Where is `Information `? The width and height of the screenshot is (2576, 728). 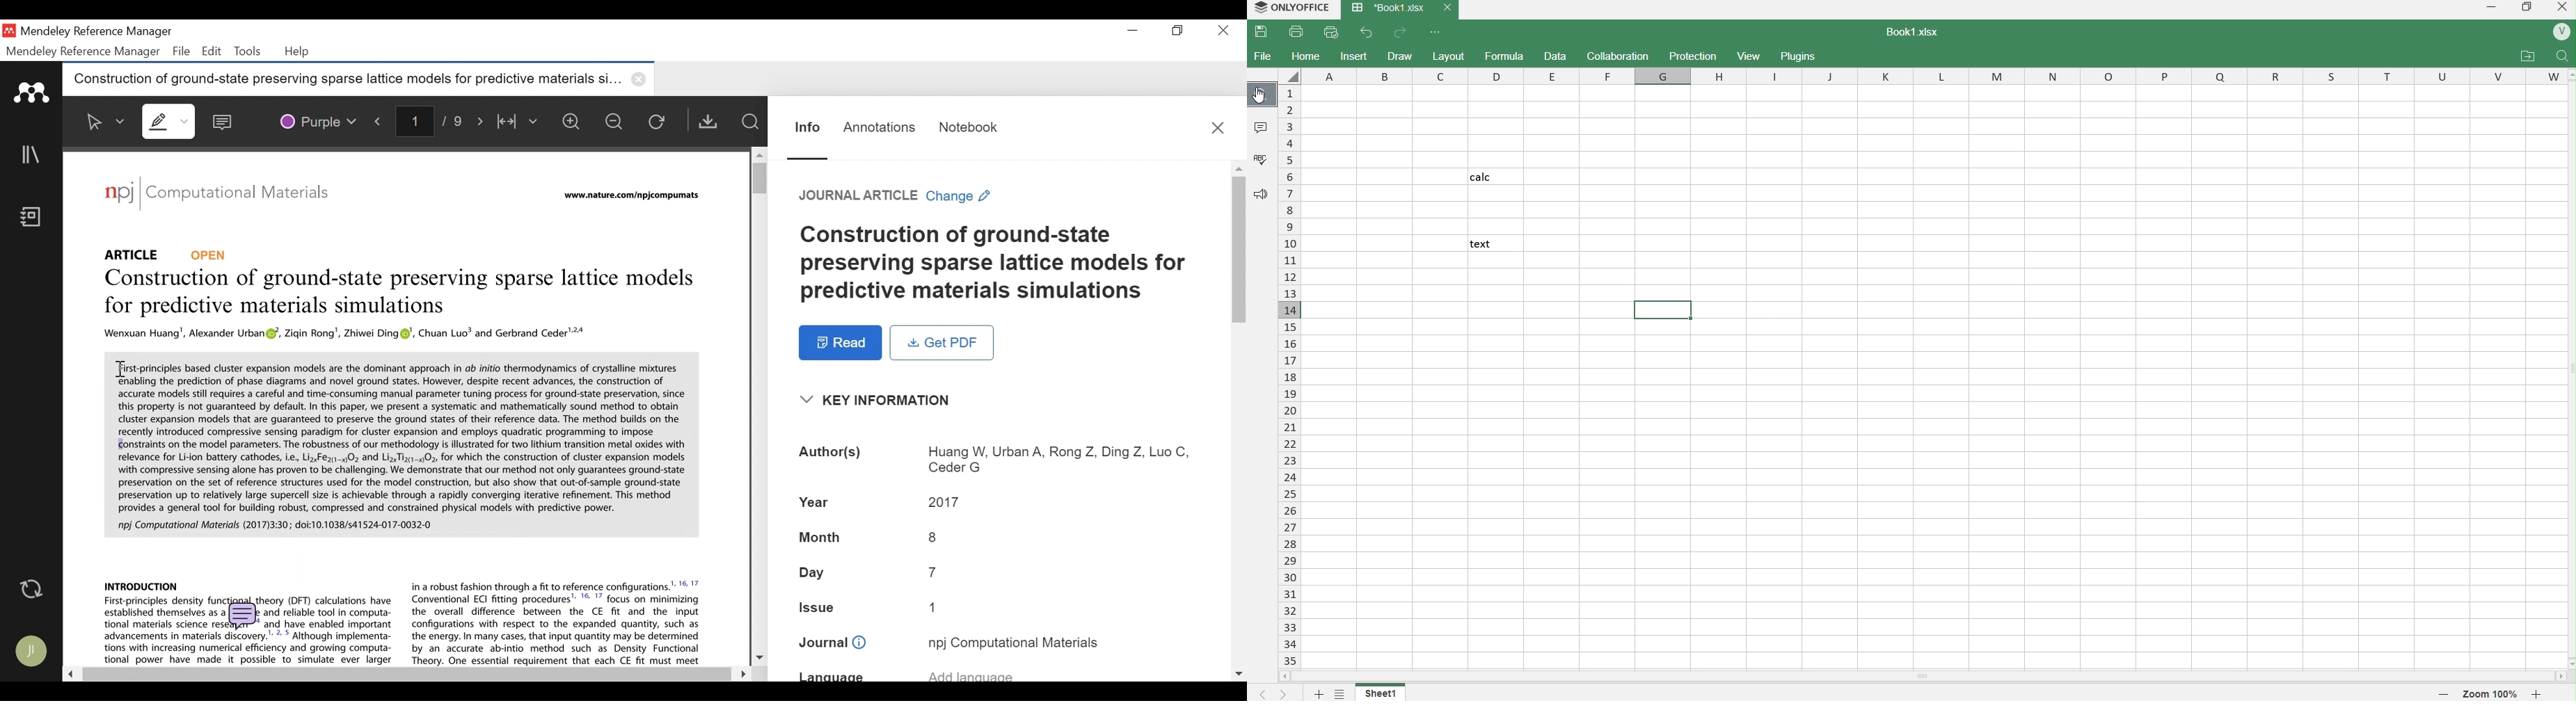
Information  is located at coordinates (808, 128).